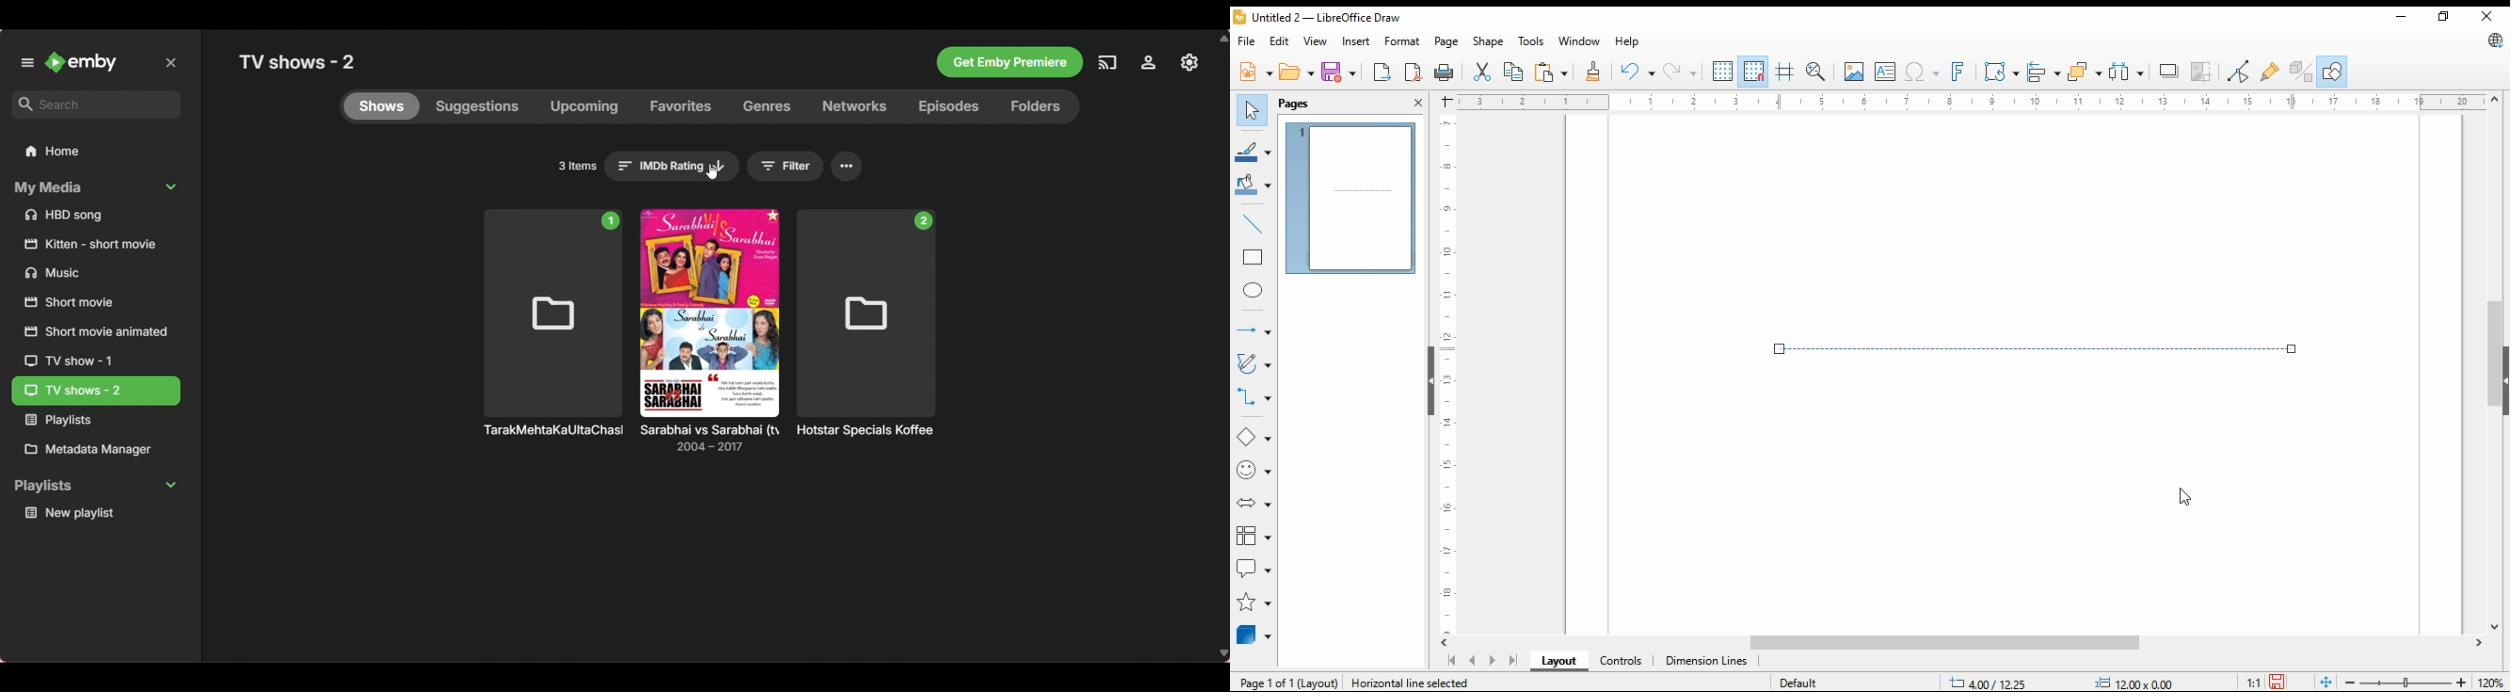 The height and width of the screenshot is (700, 2520). What do you see at coordinates (2488, 16) in the screenshot?
I see `close window` at bounding box center [2488, 16].